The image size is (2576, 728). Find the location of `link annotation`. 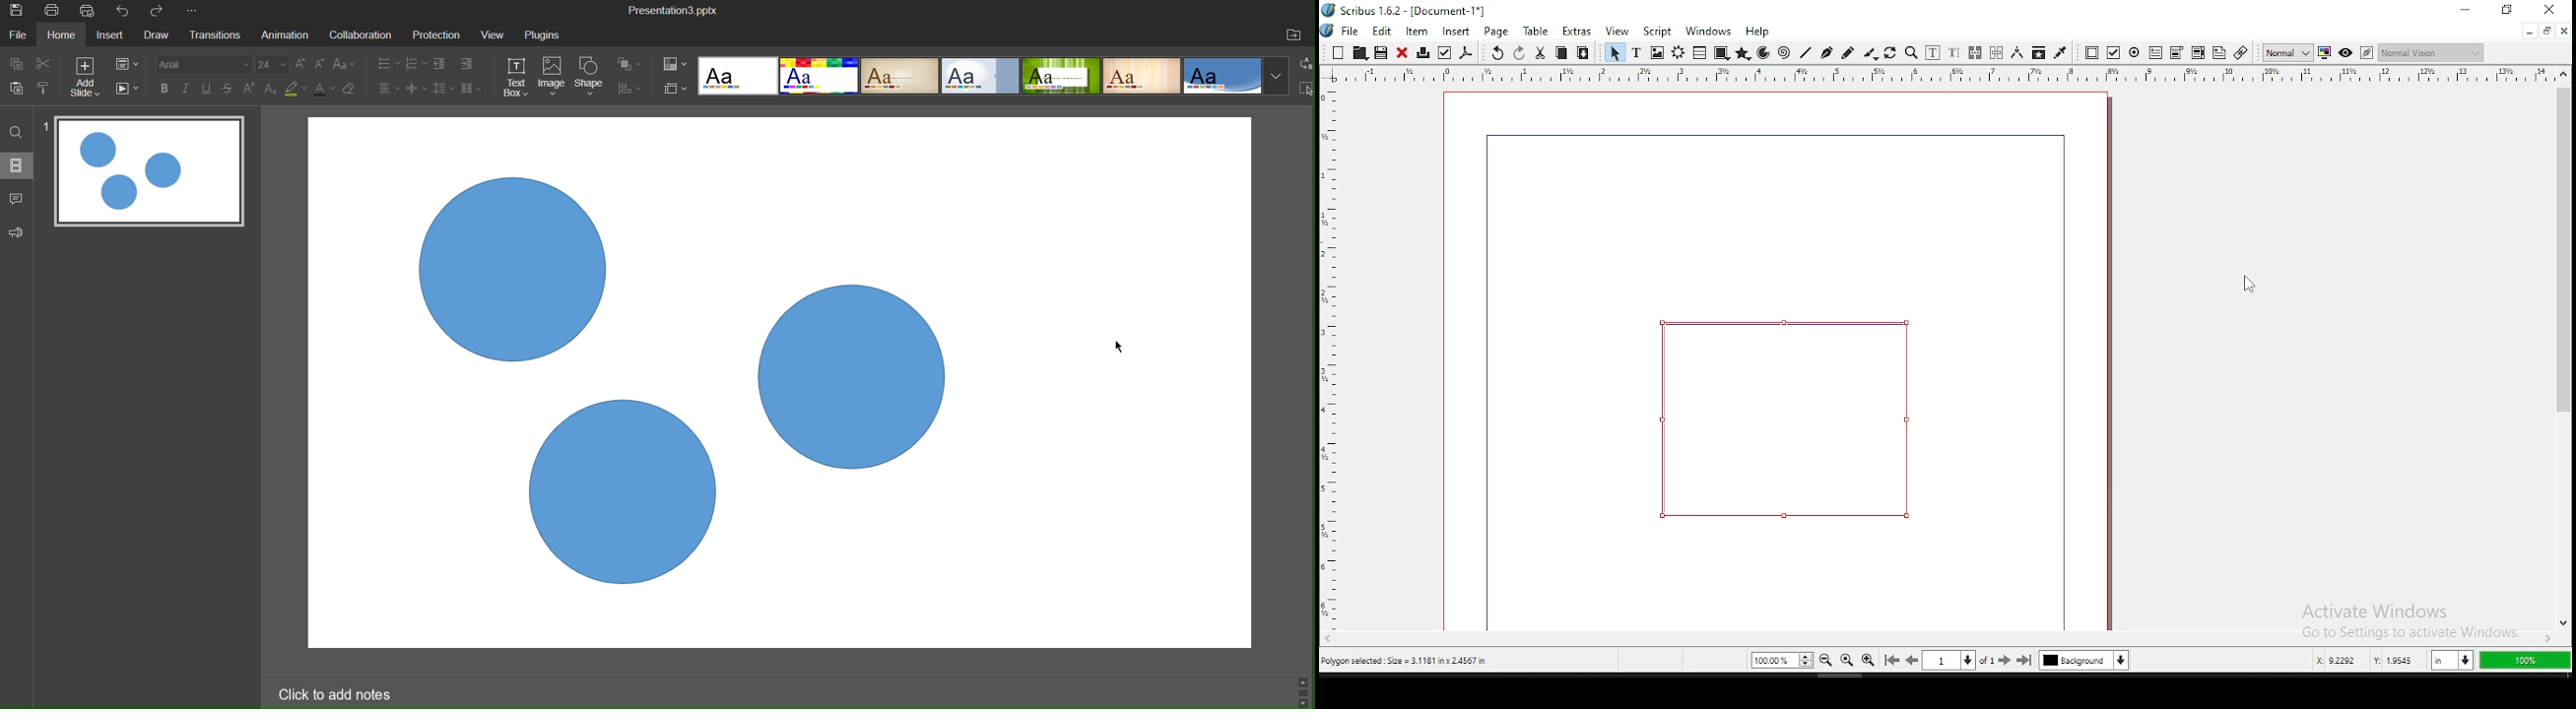

link annotation is located at coordinates (2240, 52).